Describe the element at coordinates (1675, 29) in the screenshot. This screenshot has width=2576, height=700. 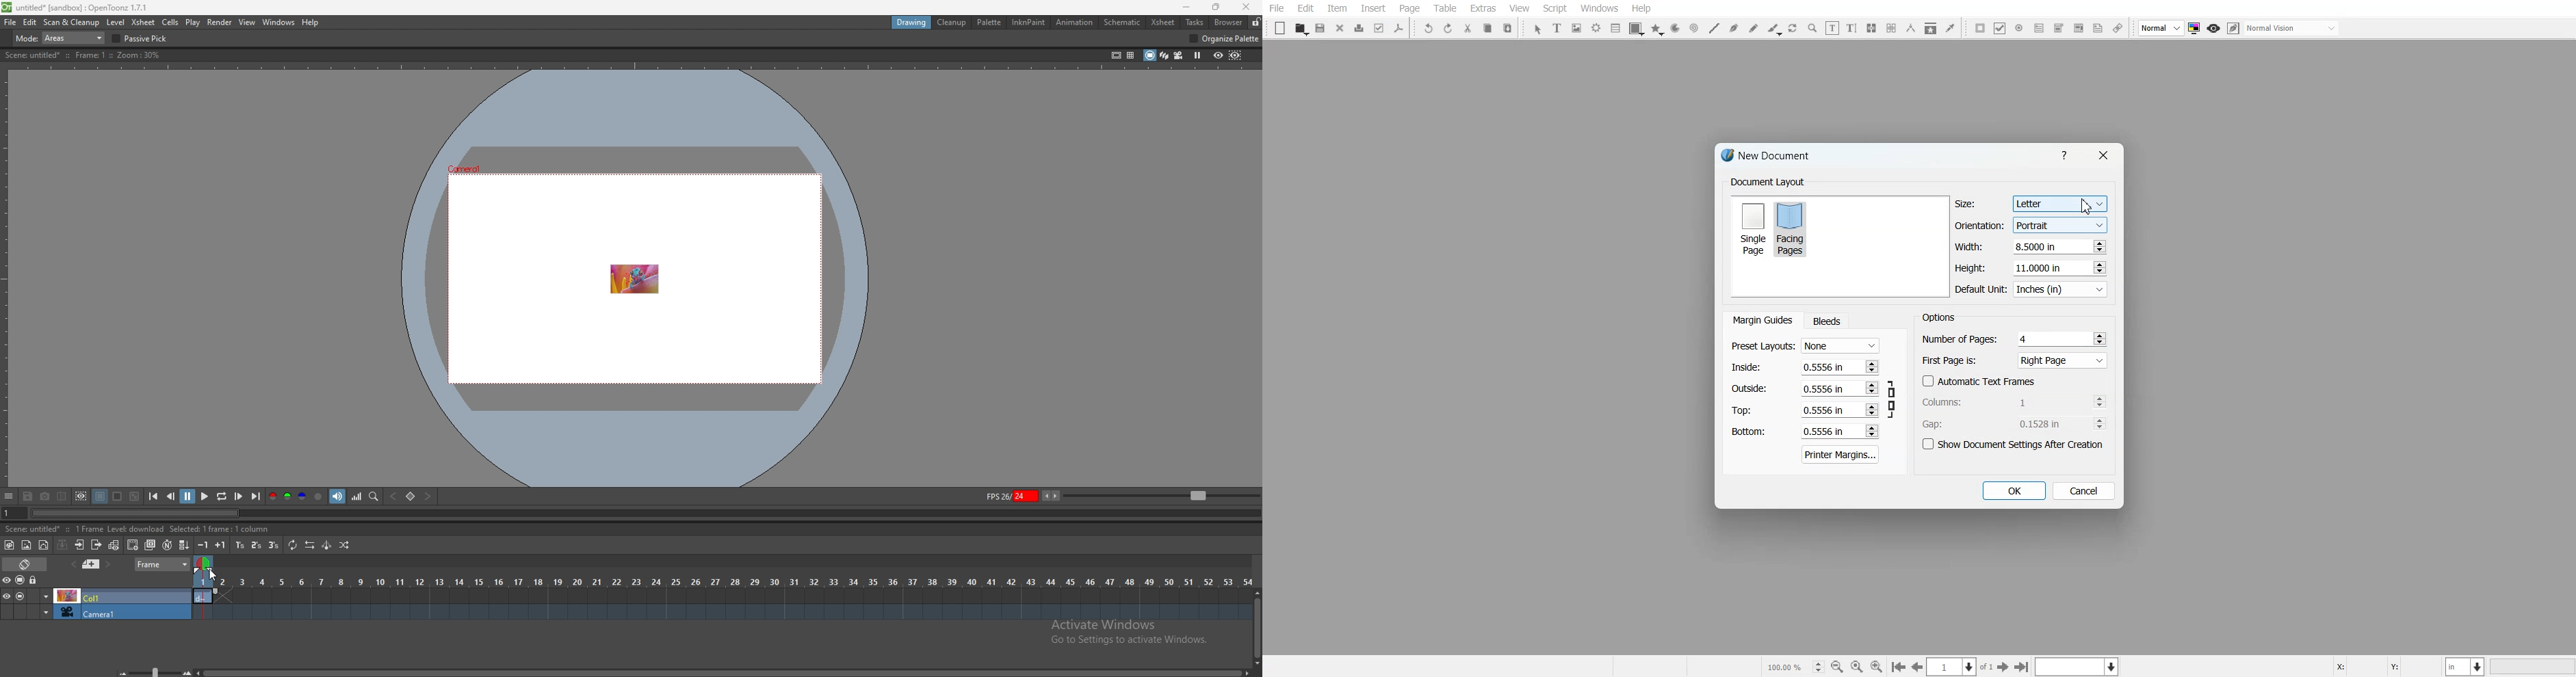
I see `Arc` at that location.